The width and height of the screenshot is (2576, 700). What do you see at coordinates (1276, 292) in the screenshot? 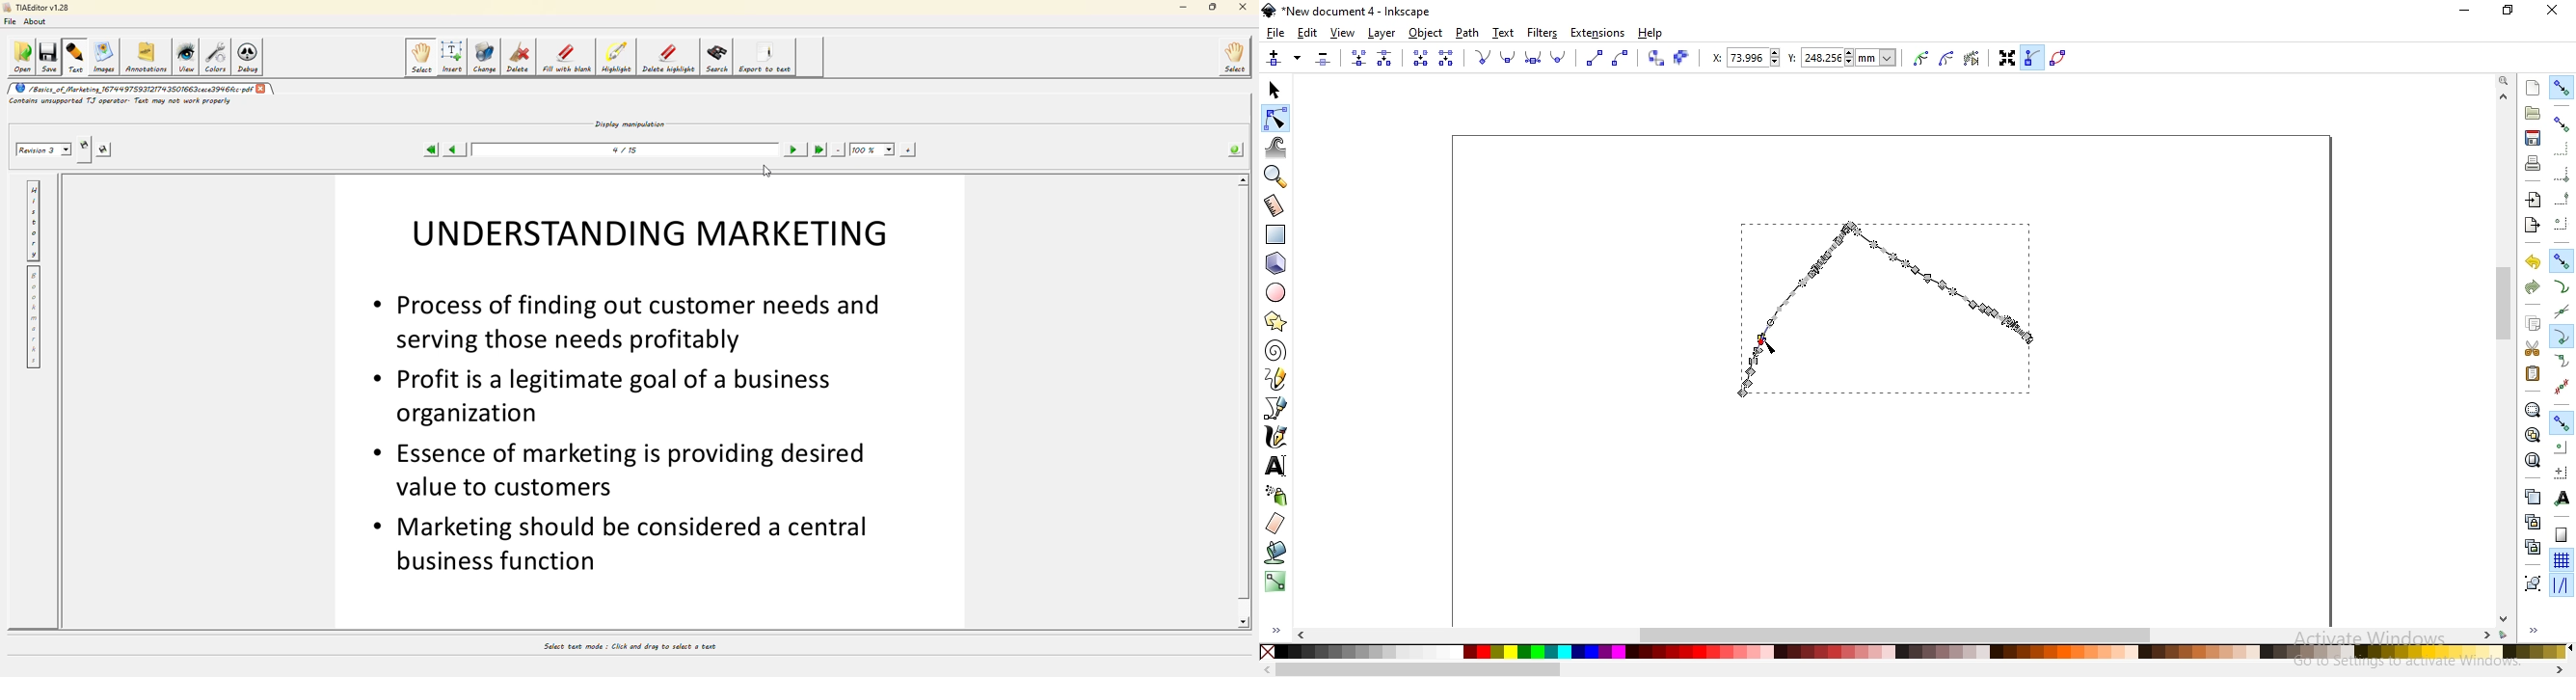
I see `create circles, arcs, and ellipses` at bounding box center [1276, 292].